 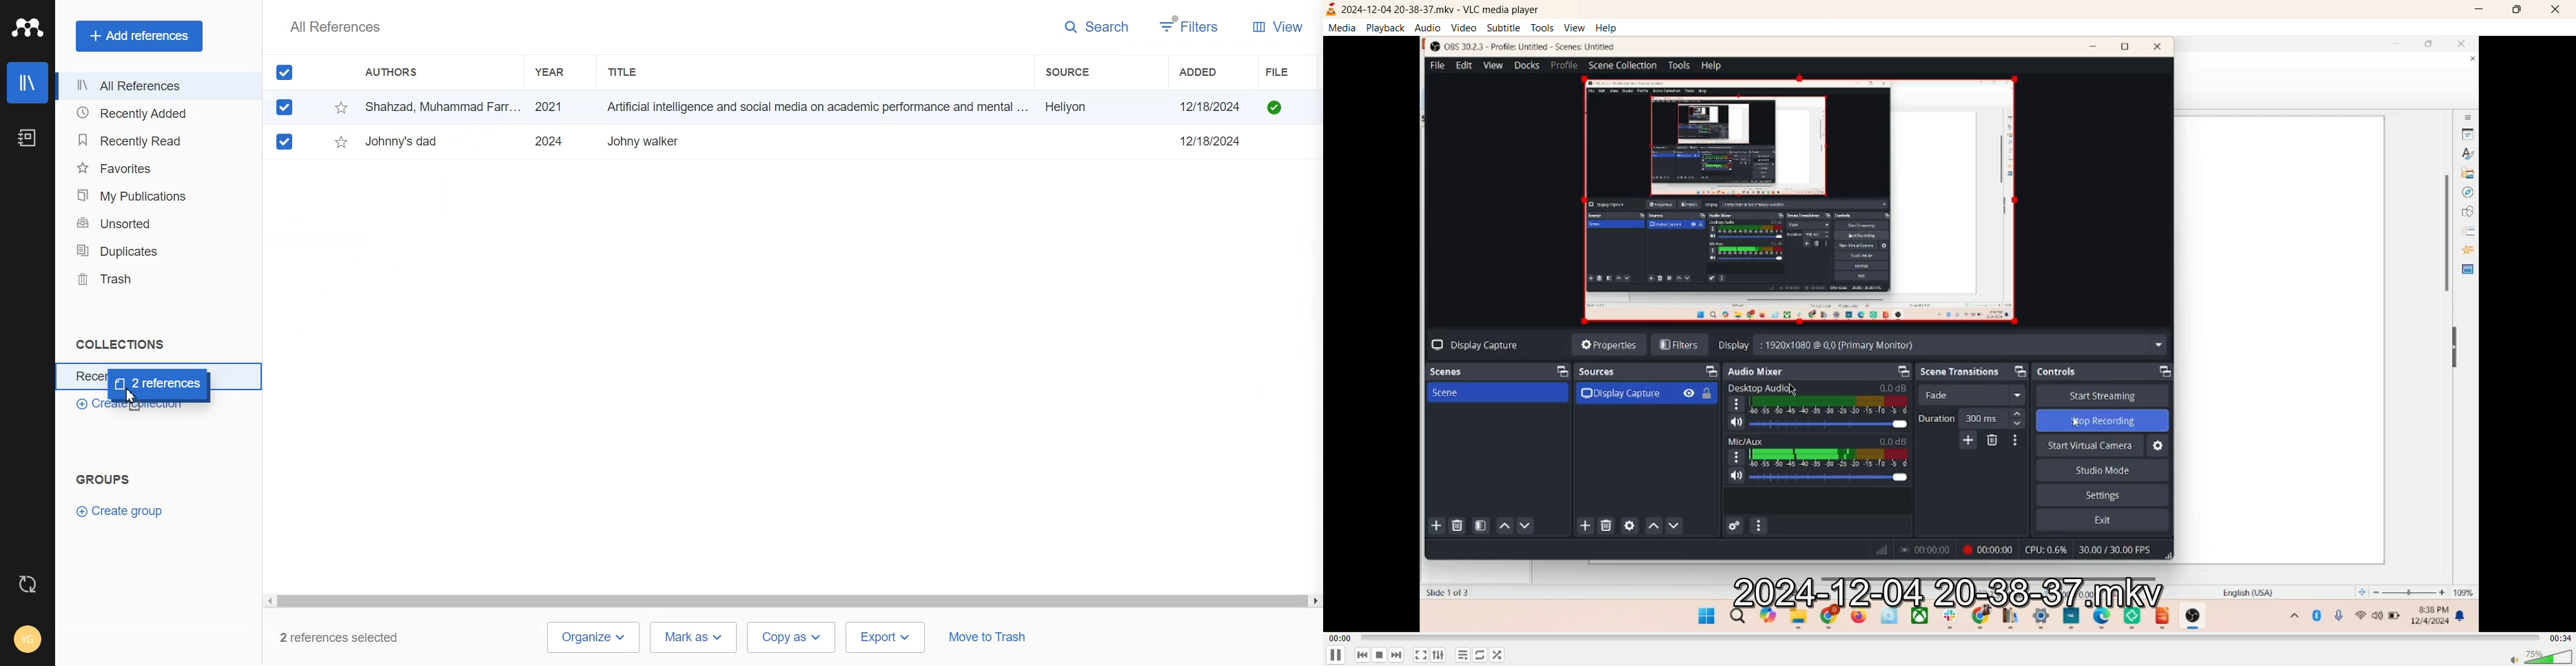 I want to click on text 1, so click(x=117, y=344).